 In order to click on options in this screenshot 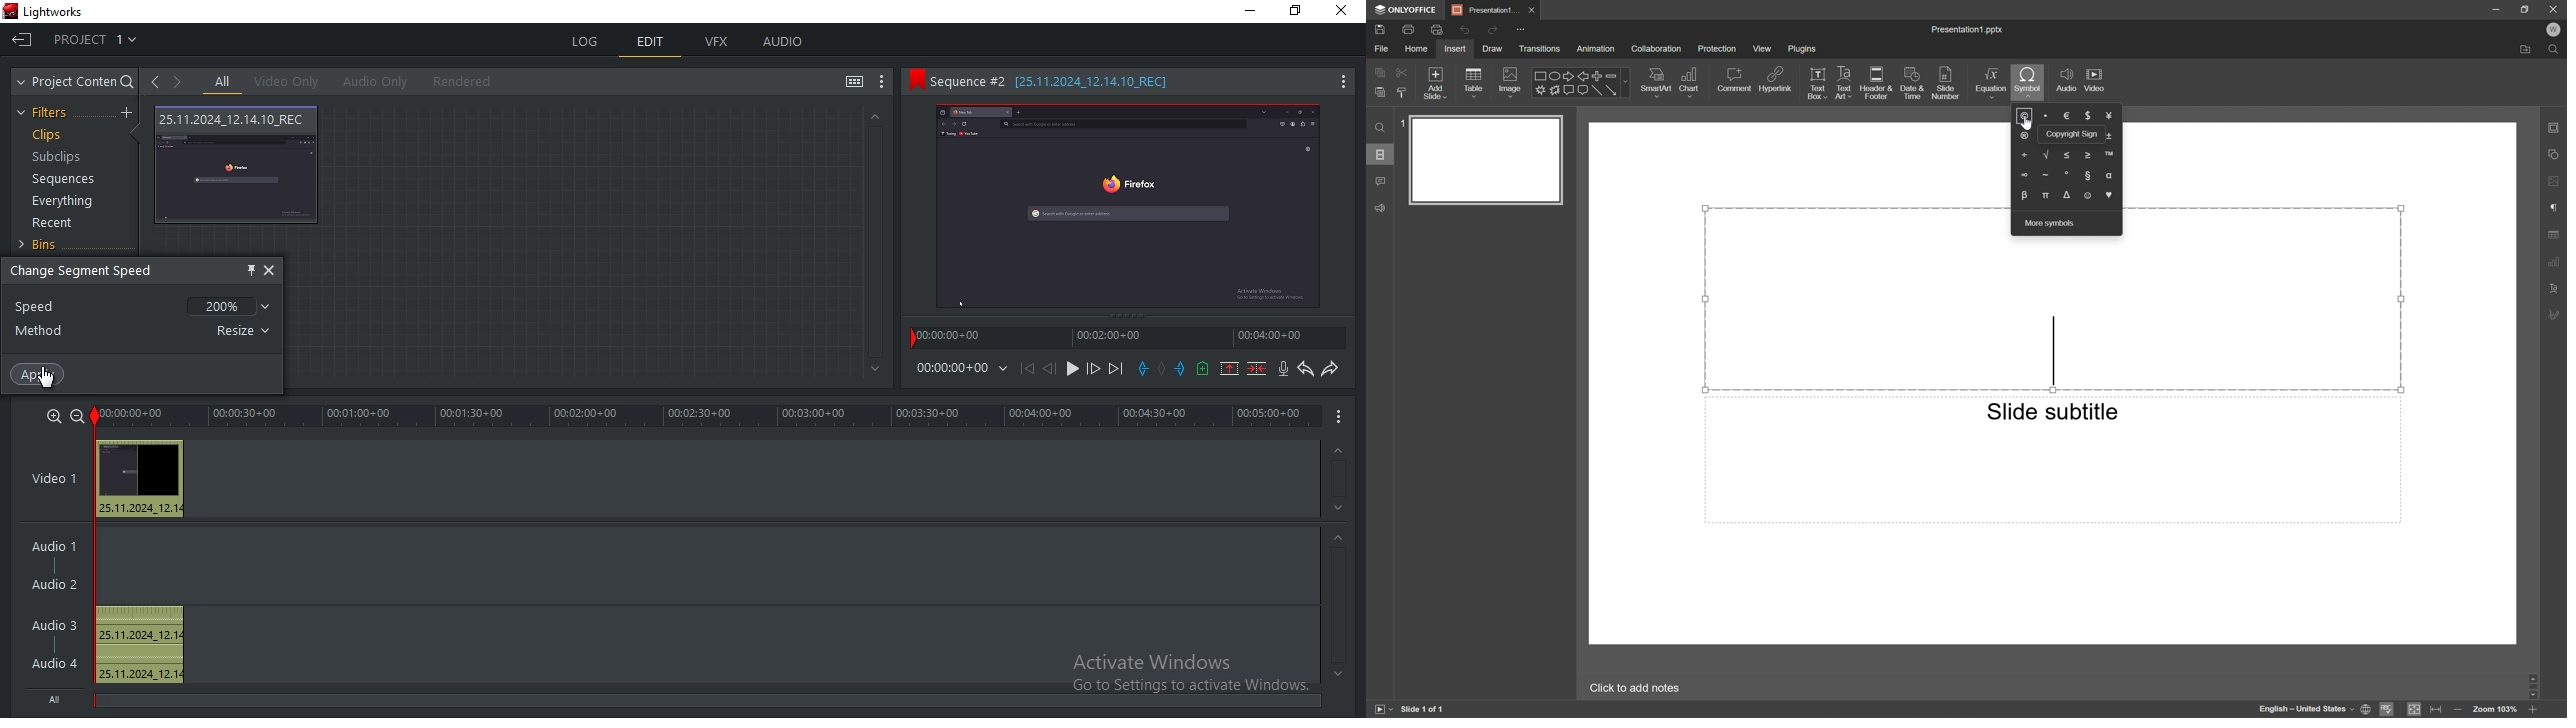, I will do `click(1337, 418)`.